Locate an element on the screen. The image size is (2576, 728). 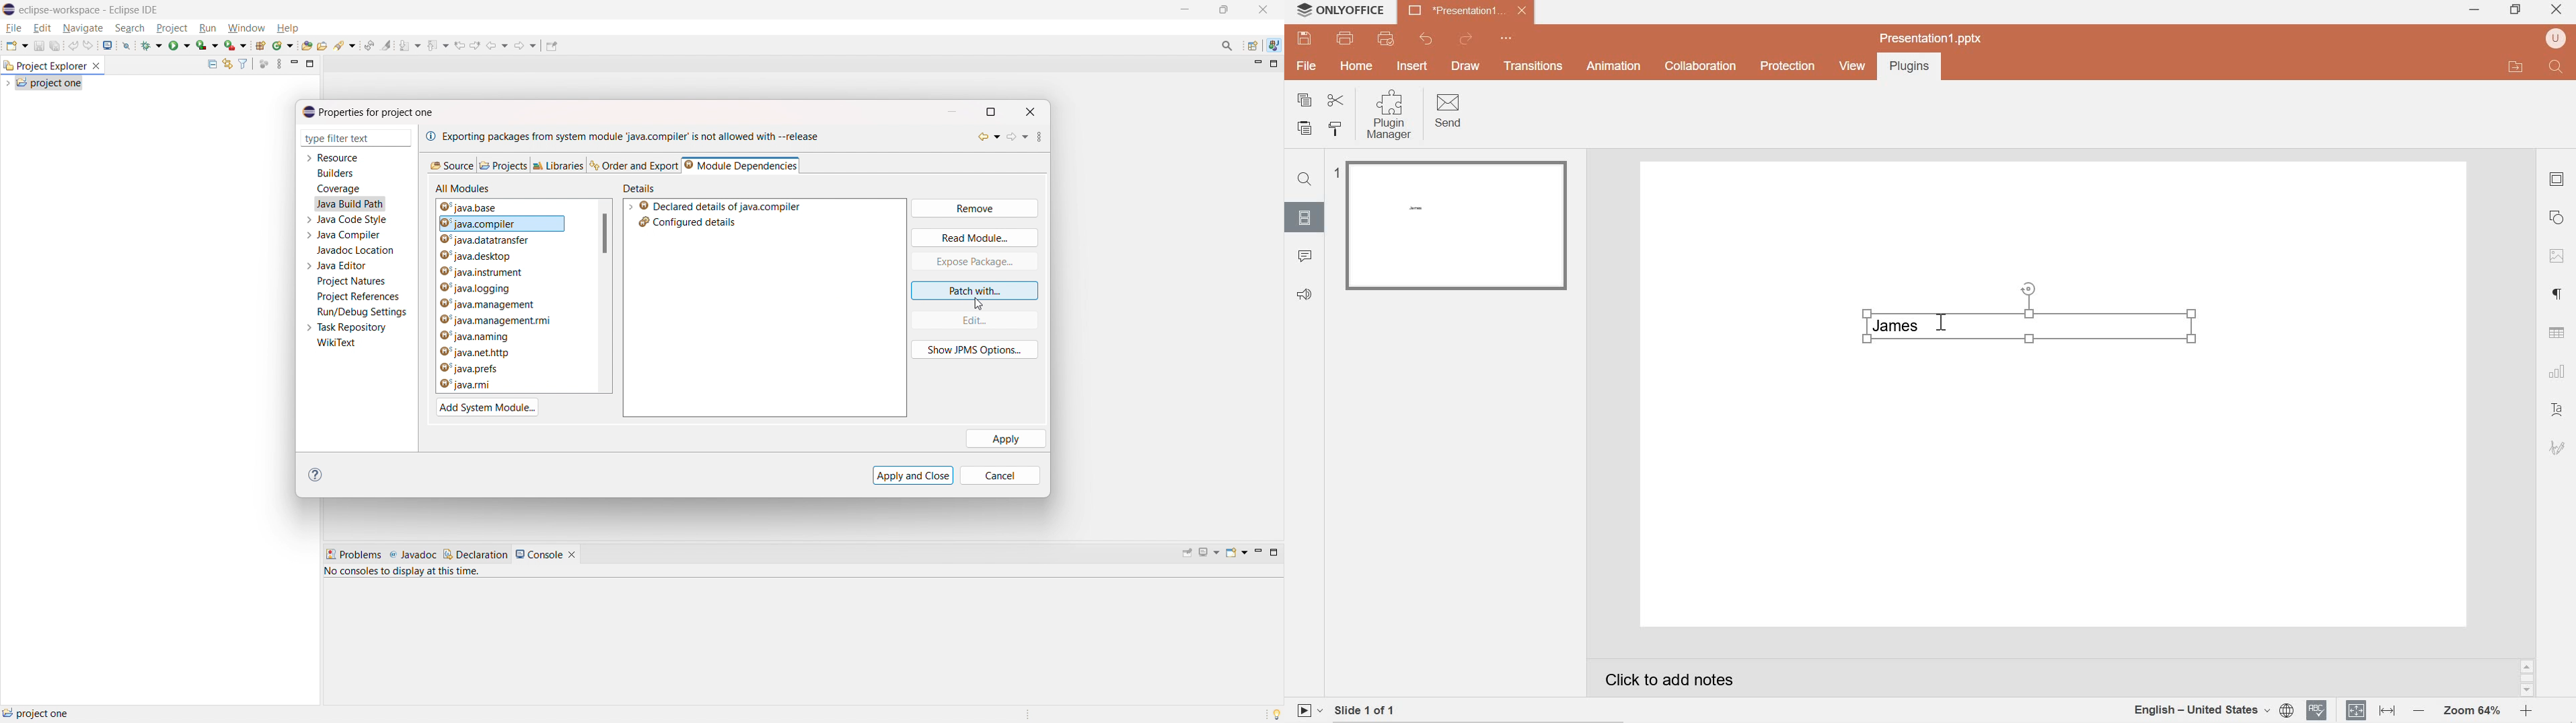
focus on active task  is located at coordinates (264, 64).